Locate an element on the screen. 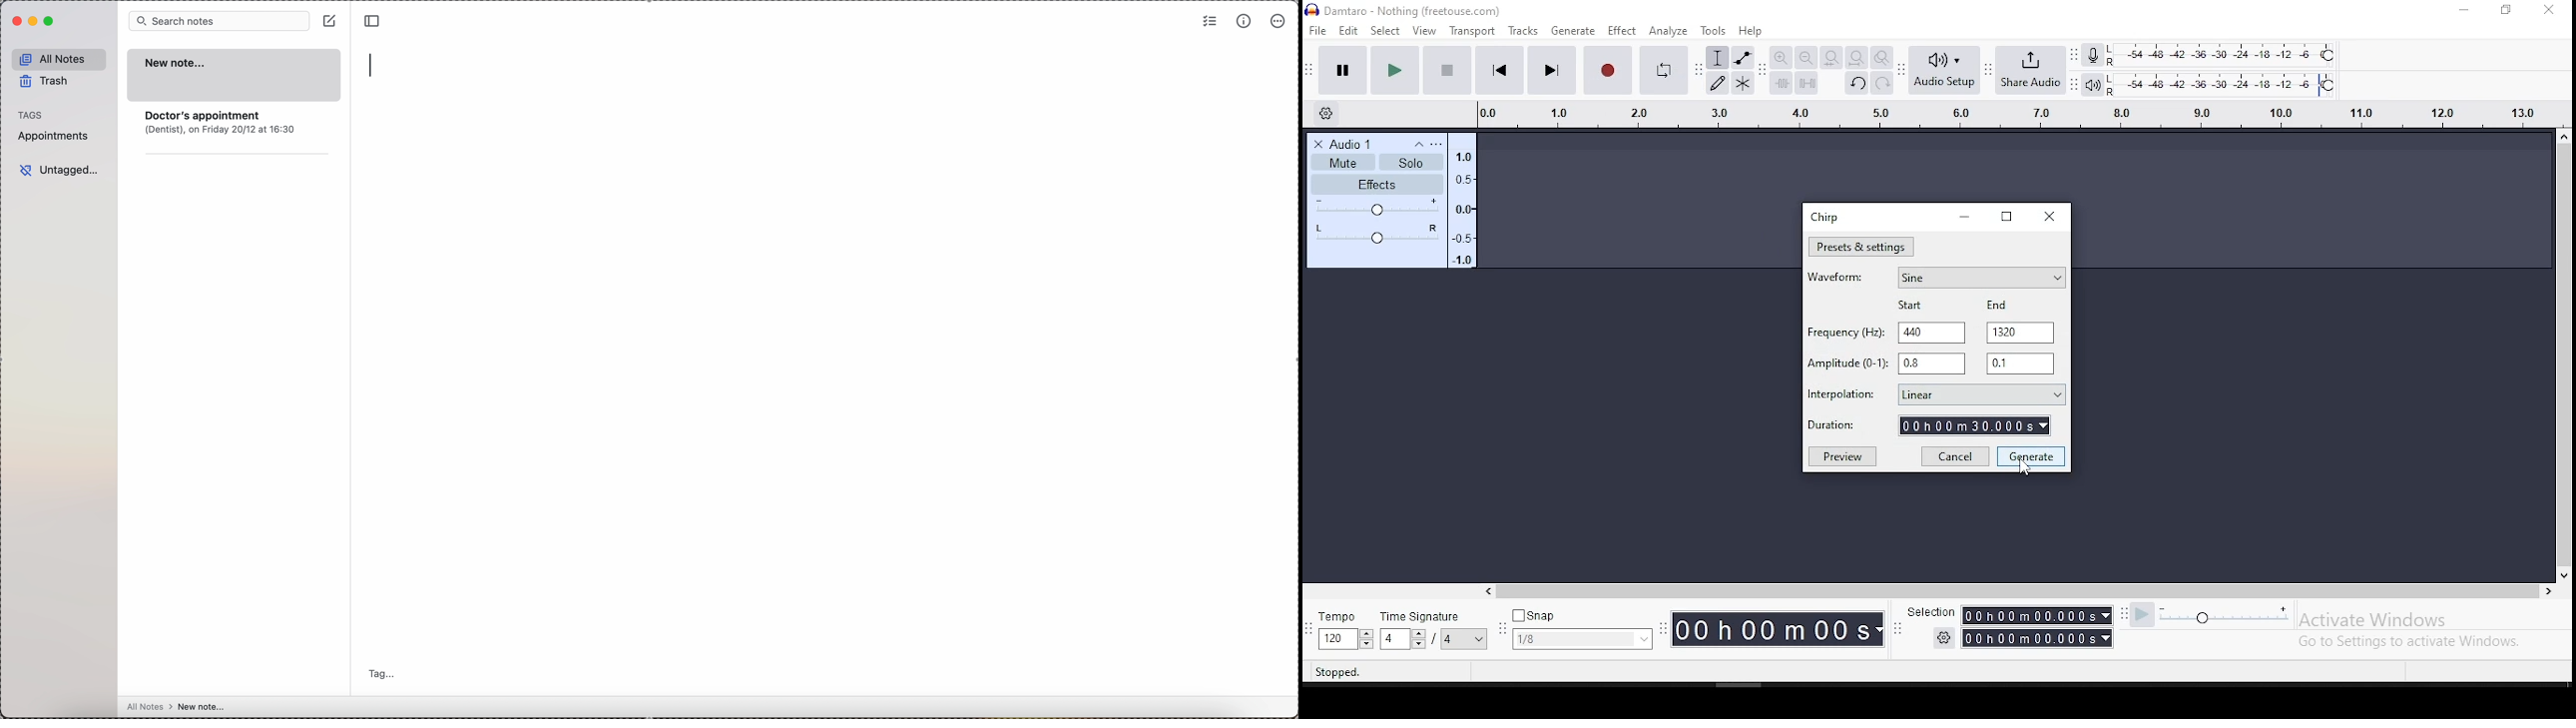 The height and width of the screenshot is (728, 2576). transport is located at coordinates (1474, 30).